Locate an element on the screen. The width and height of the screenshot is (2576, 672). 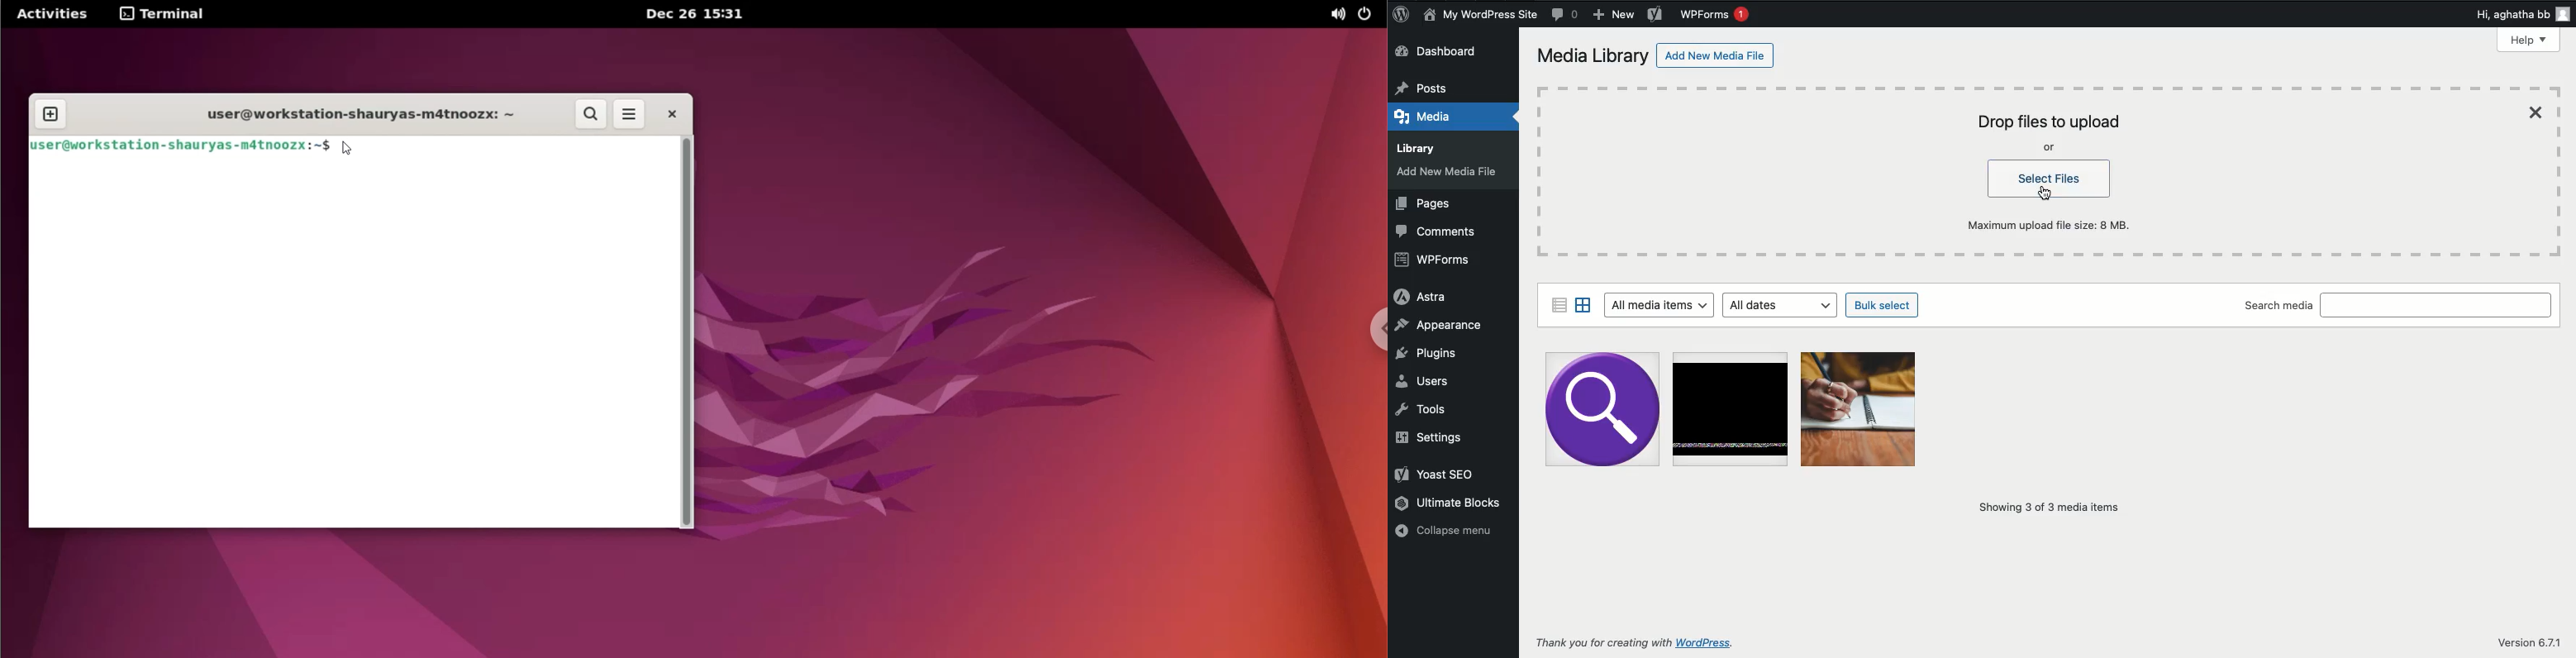
Or is located at coordinates (2050, 148).